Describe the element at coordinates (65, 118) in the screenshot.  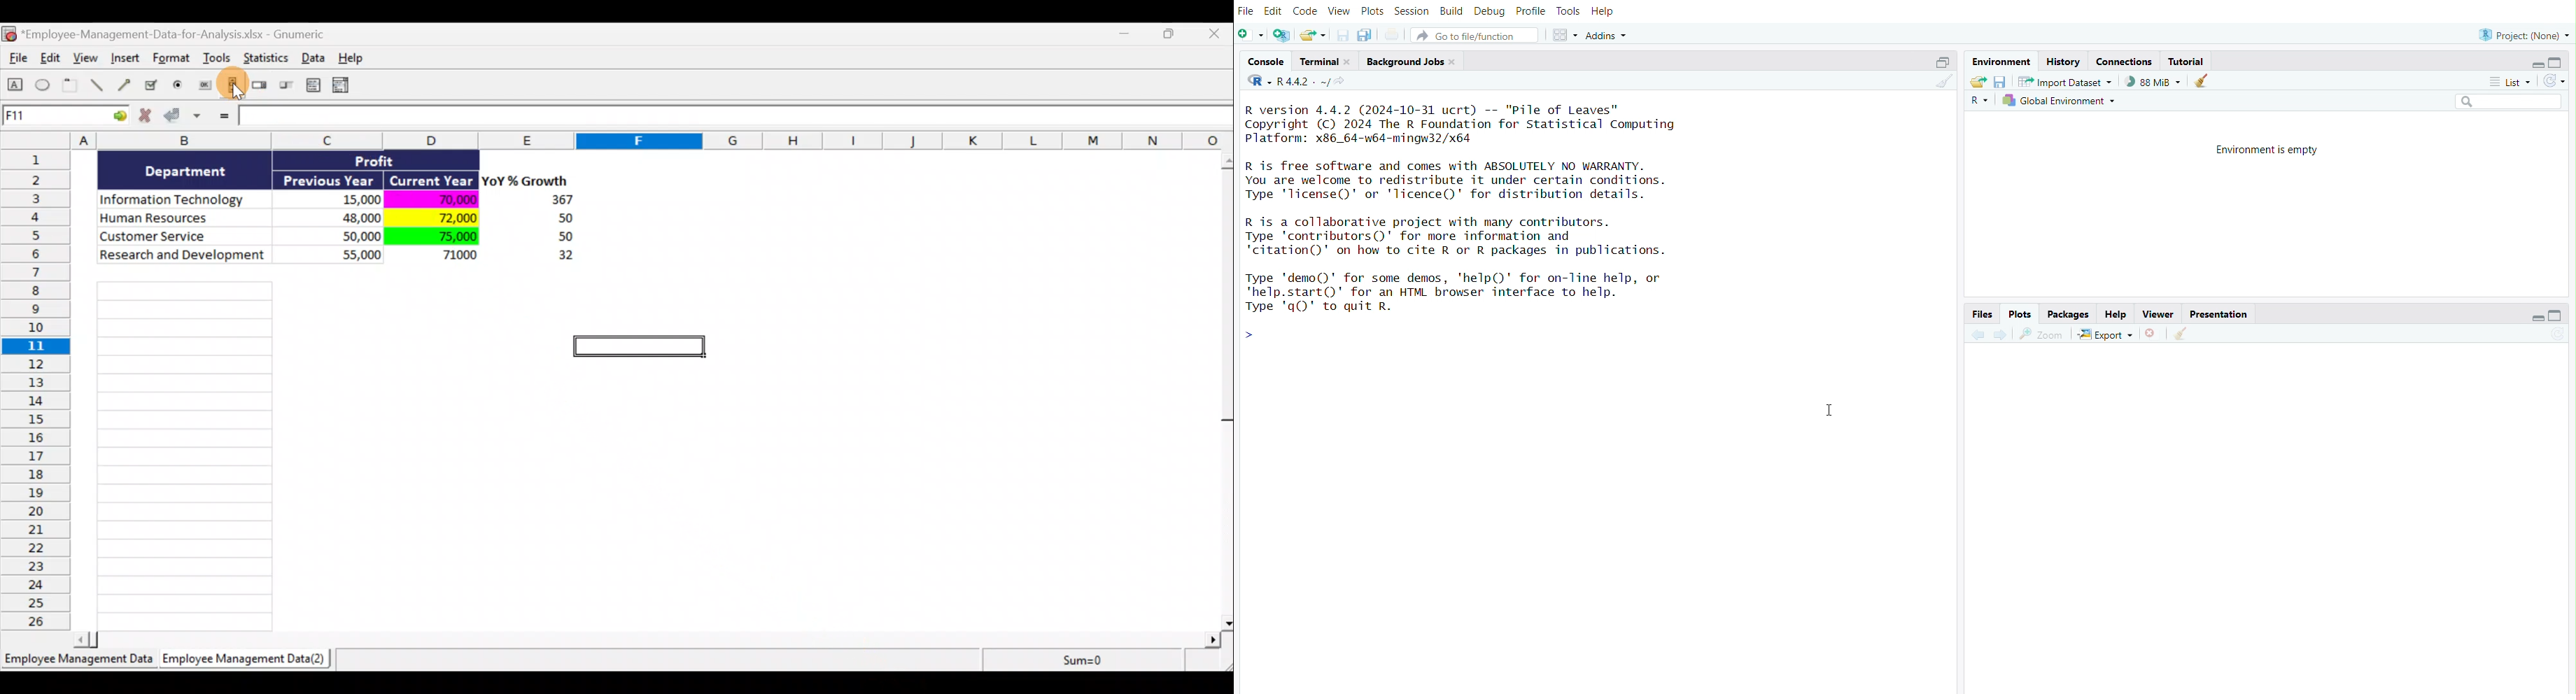
I see `Cell allocation` at that location.